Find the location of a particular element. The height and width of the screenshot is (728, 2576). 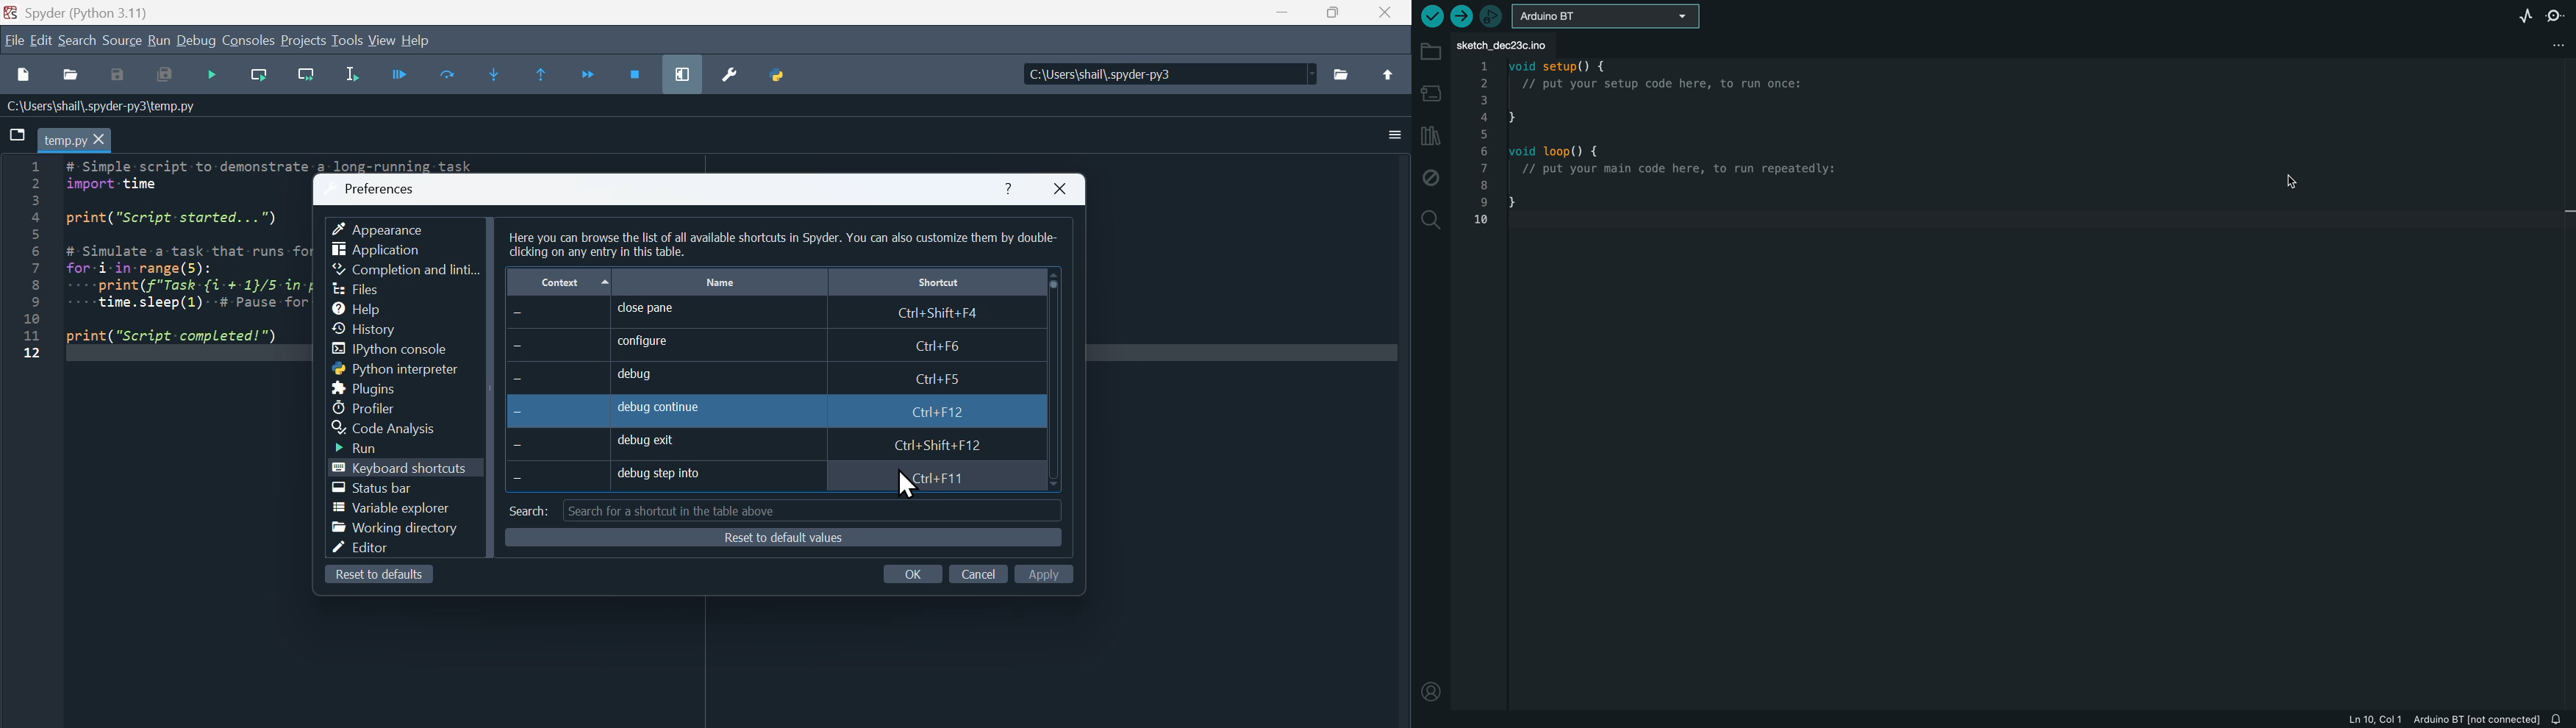

Stop debugging is located at coordinates (636, 71).